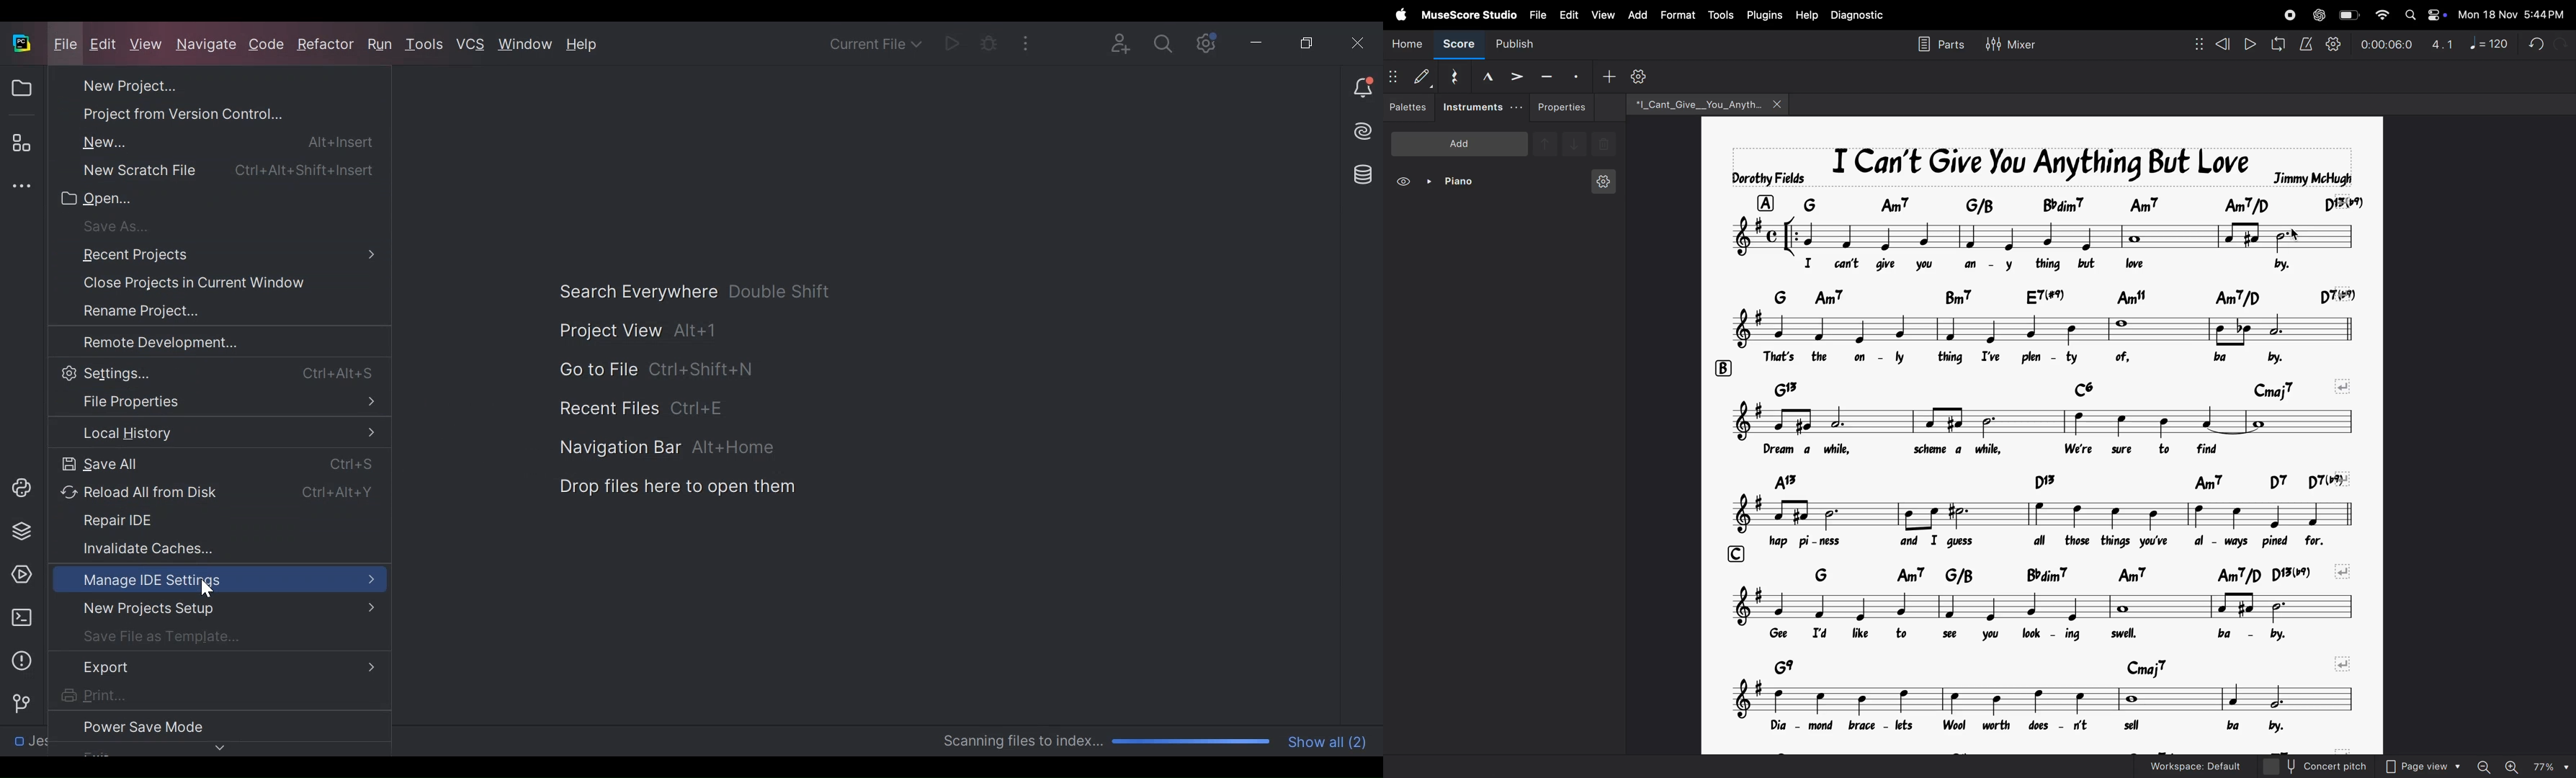  What do you see at coordinates (1720, 15) in the screenshot?
I see `tools` at bounding box center [1720, 15].